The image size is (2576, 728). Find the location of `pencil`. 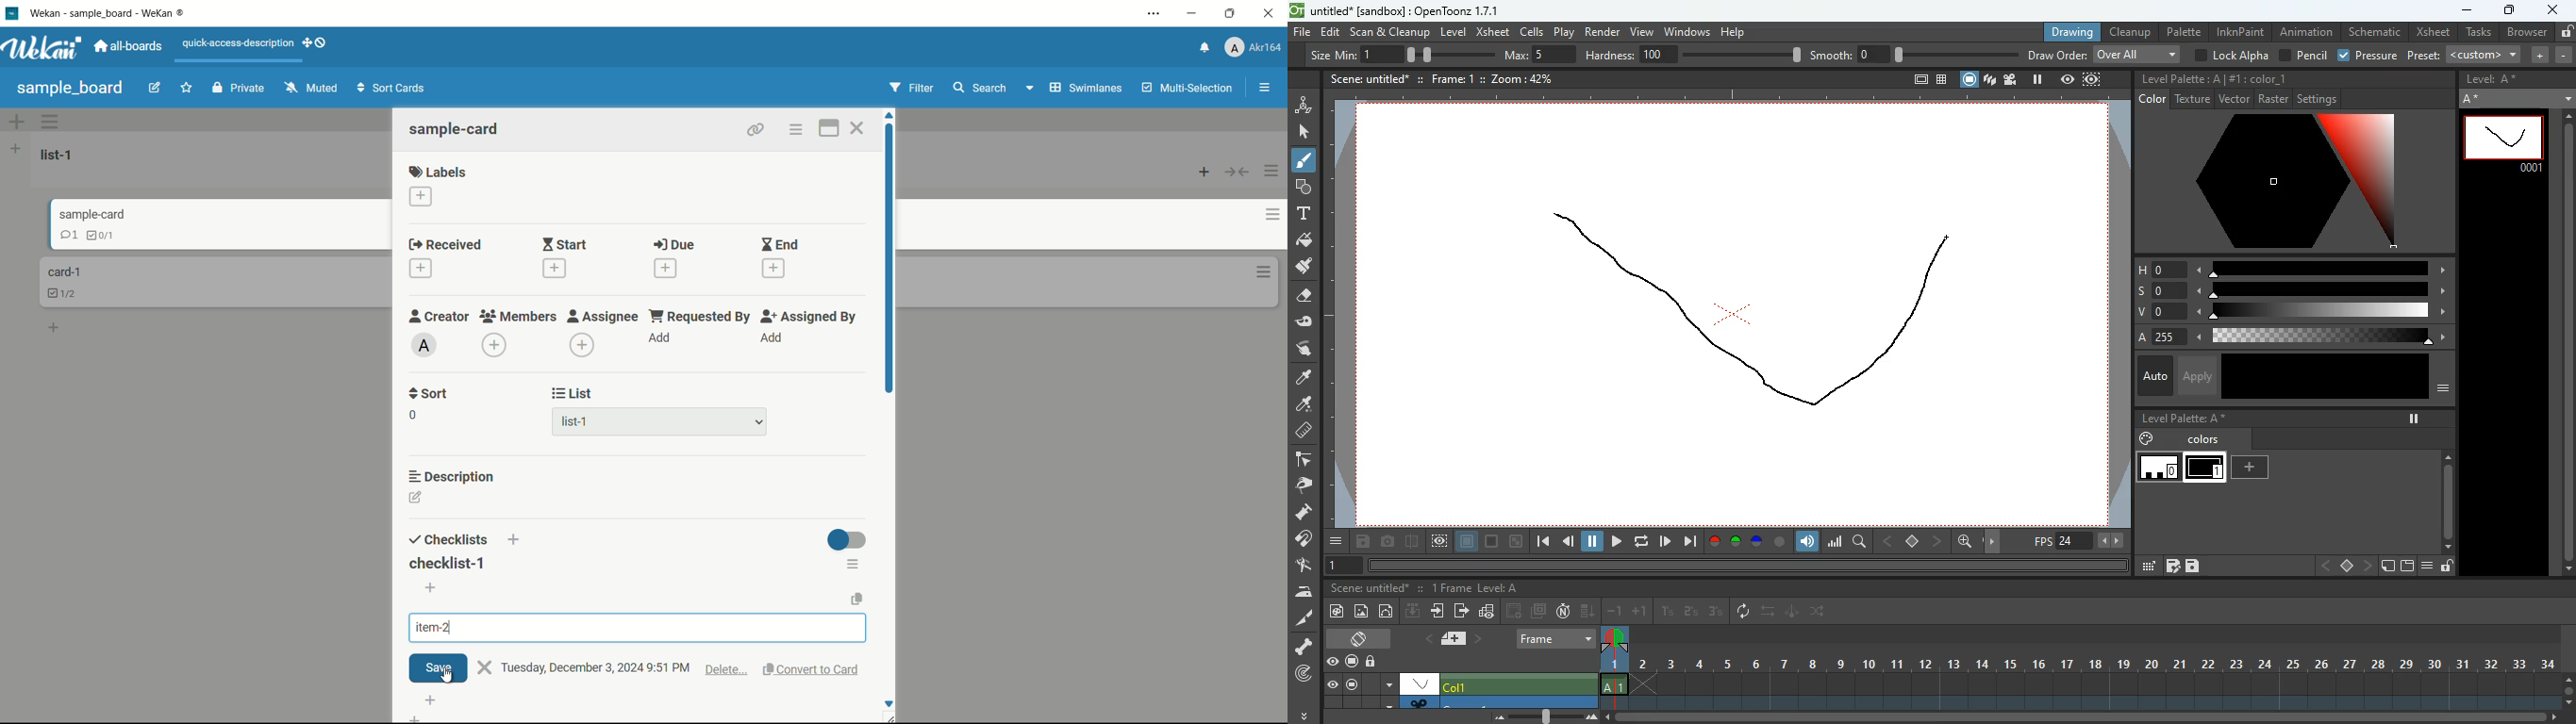

pencil is located at coordinates (2302, 56).